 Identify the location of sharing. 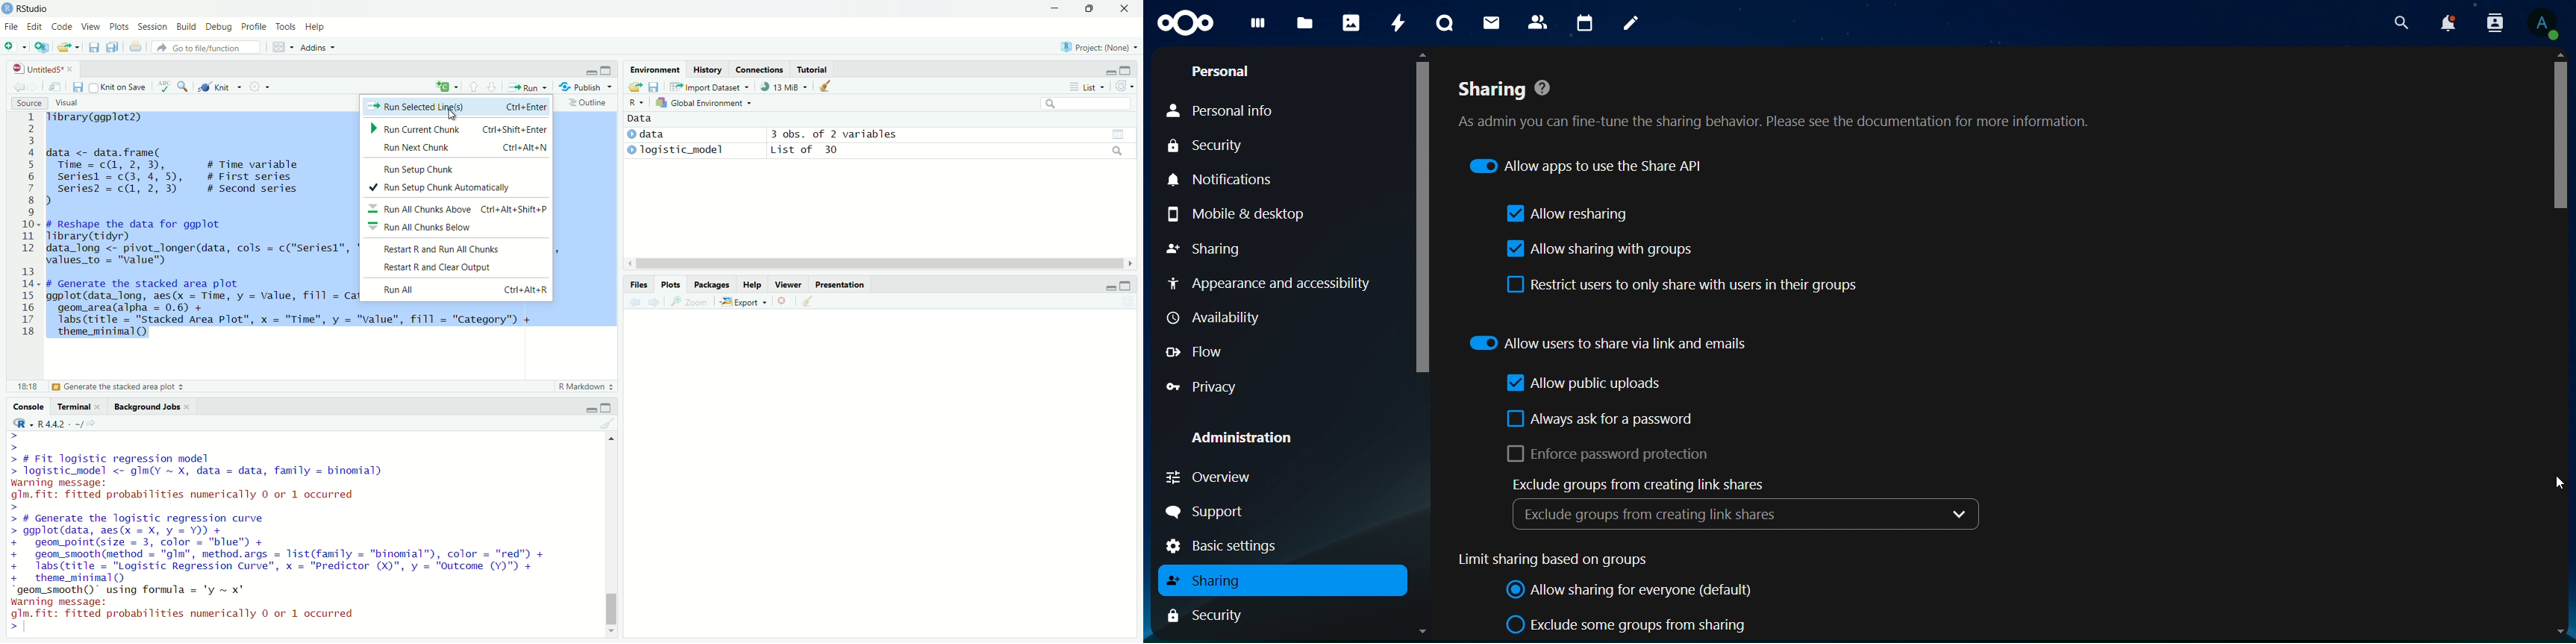
(1207, 250).